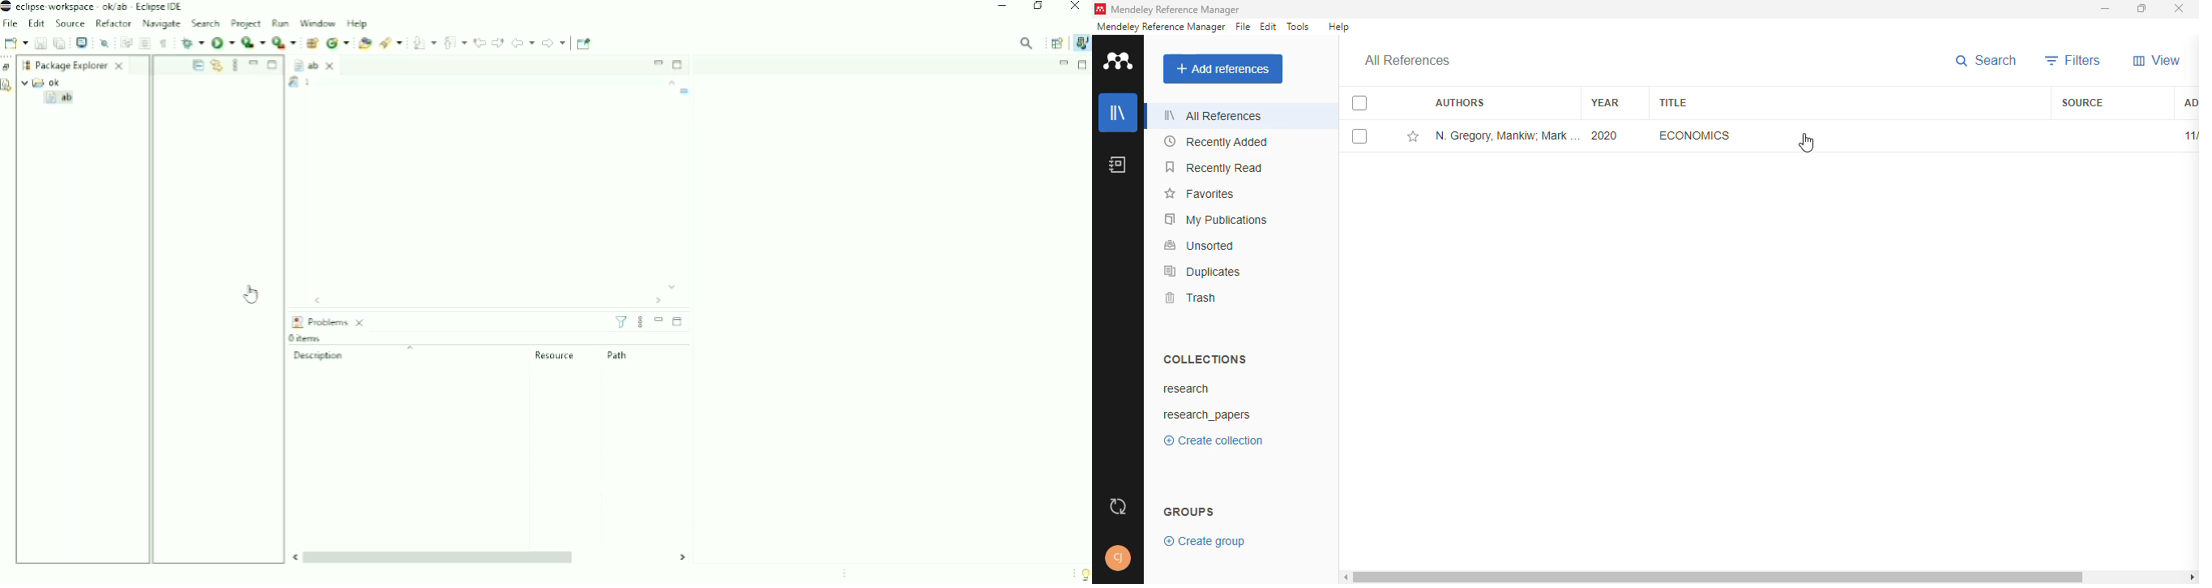 This screenshot has height=588, width=2212. Describe the element at coordinates (375, 354) in the screenshot. I see `Description` at that location.